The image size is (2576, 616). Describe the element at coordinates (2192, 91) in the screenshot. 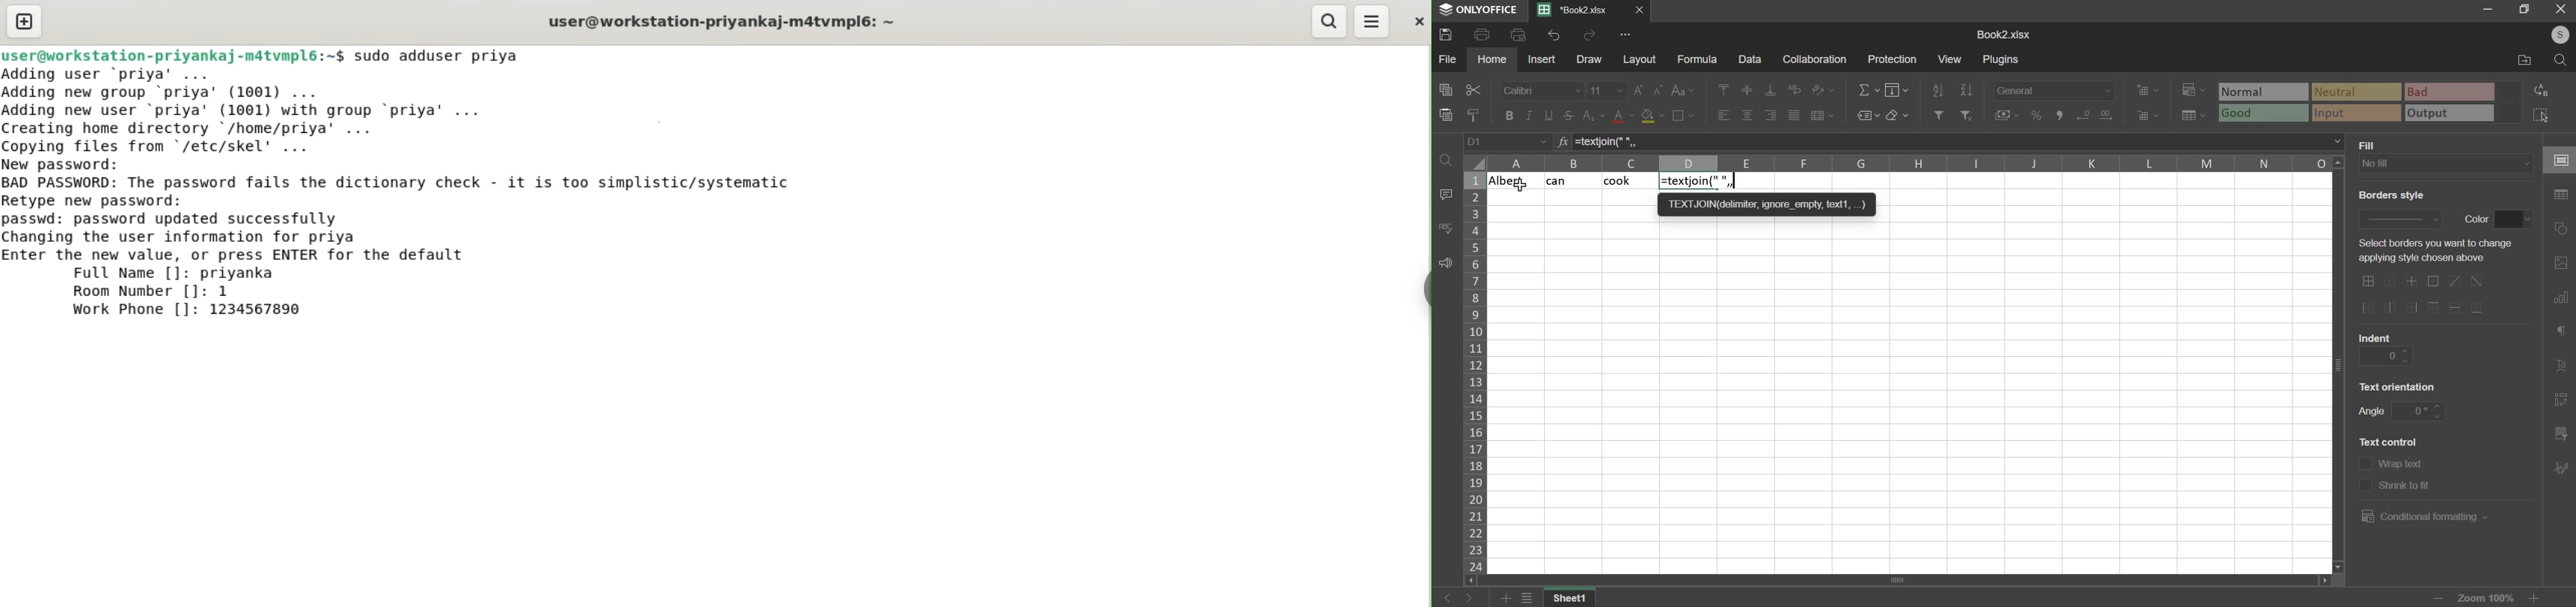

I see `conditional formatting` at that location.